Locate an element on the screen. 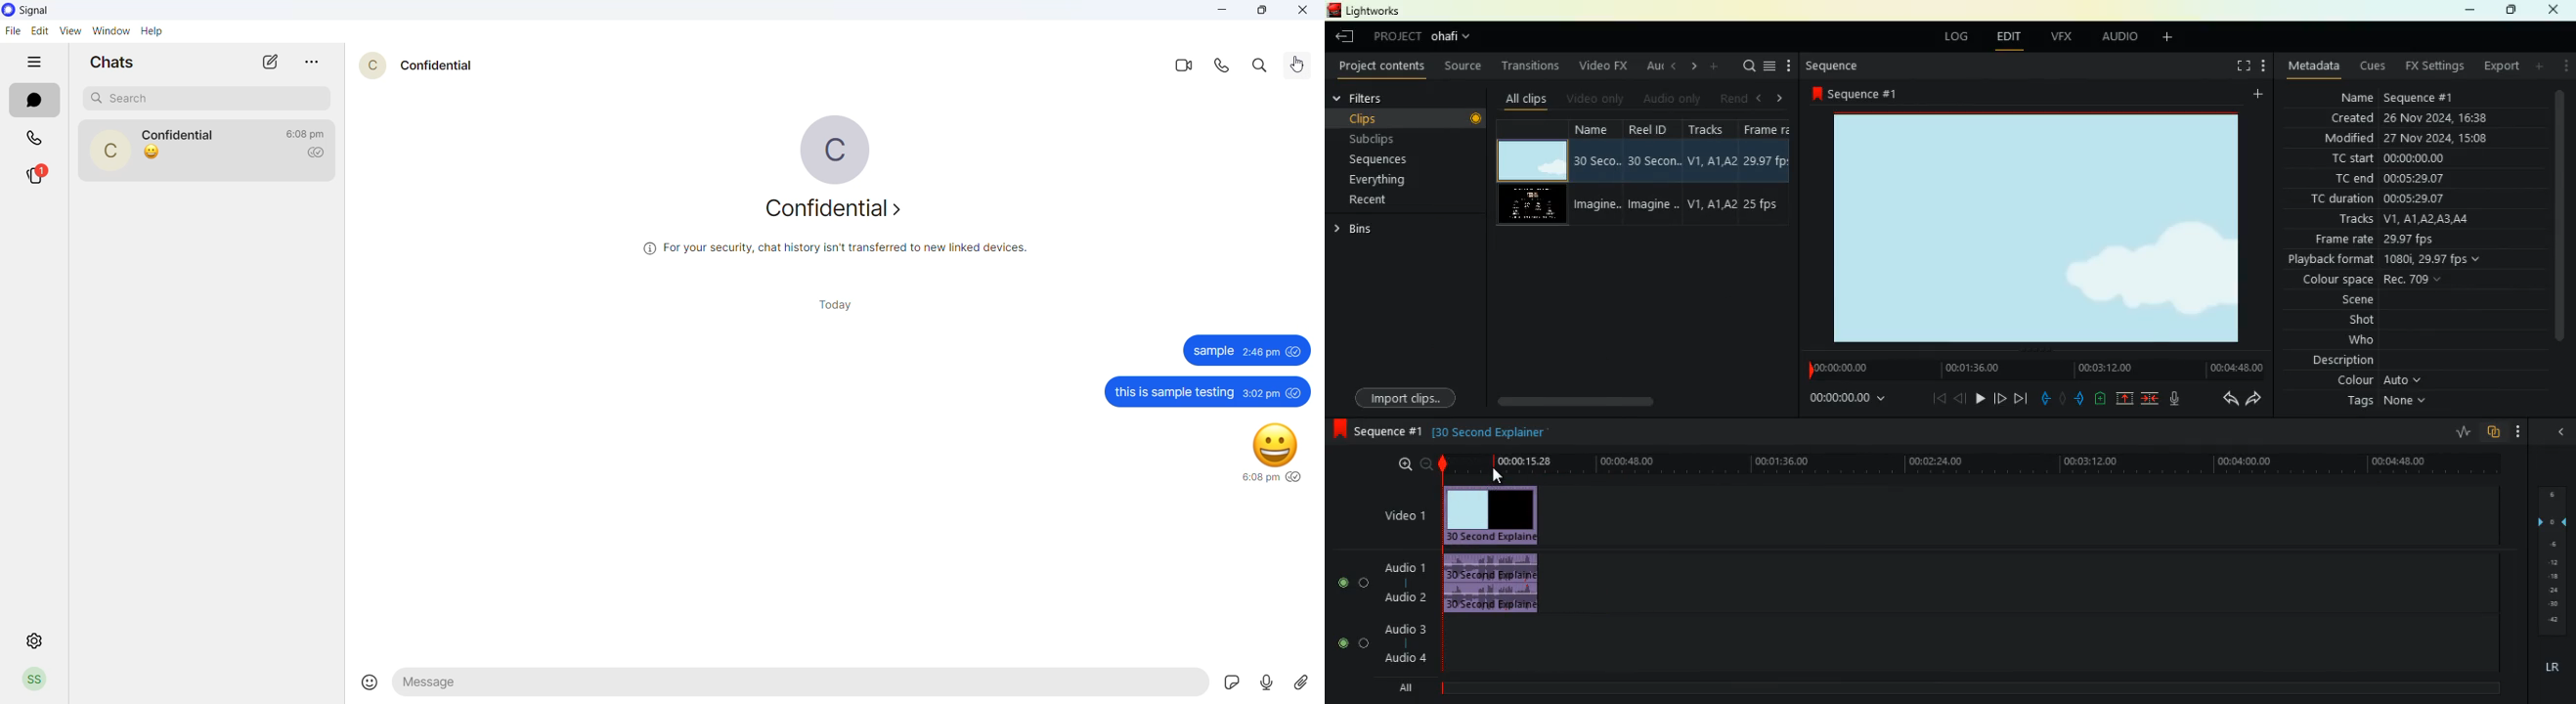 This screenshot has height=728, width=2576. add is located at coordinates (2536, 66).